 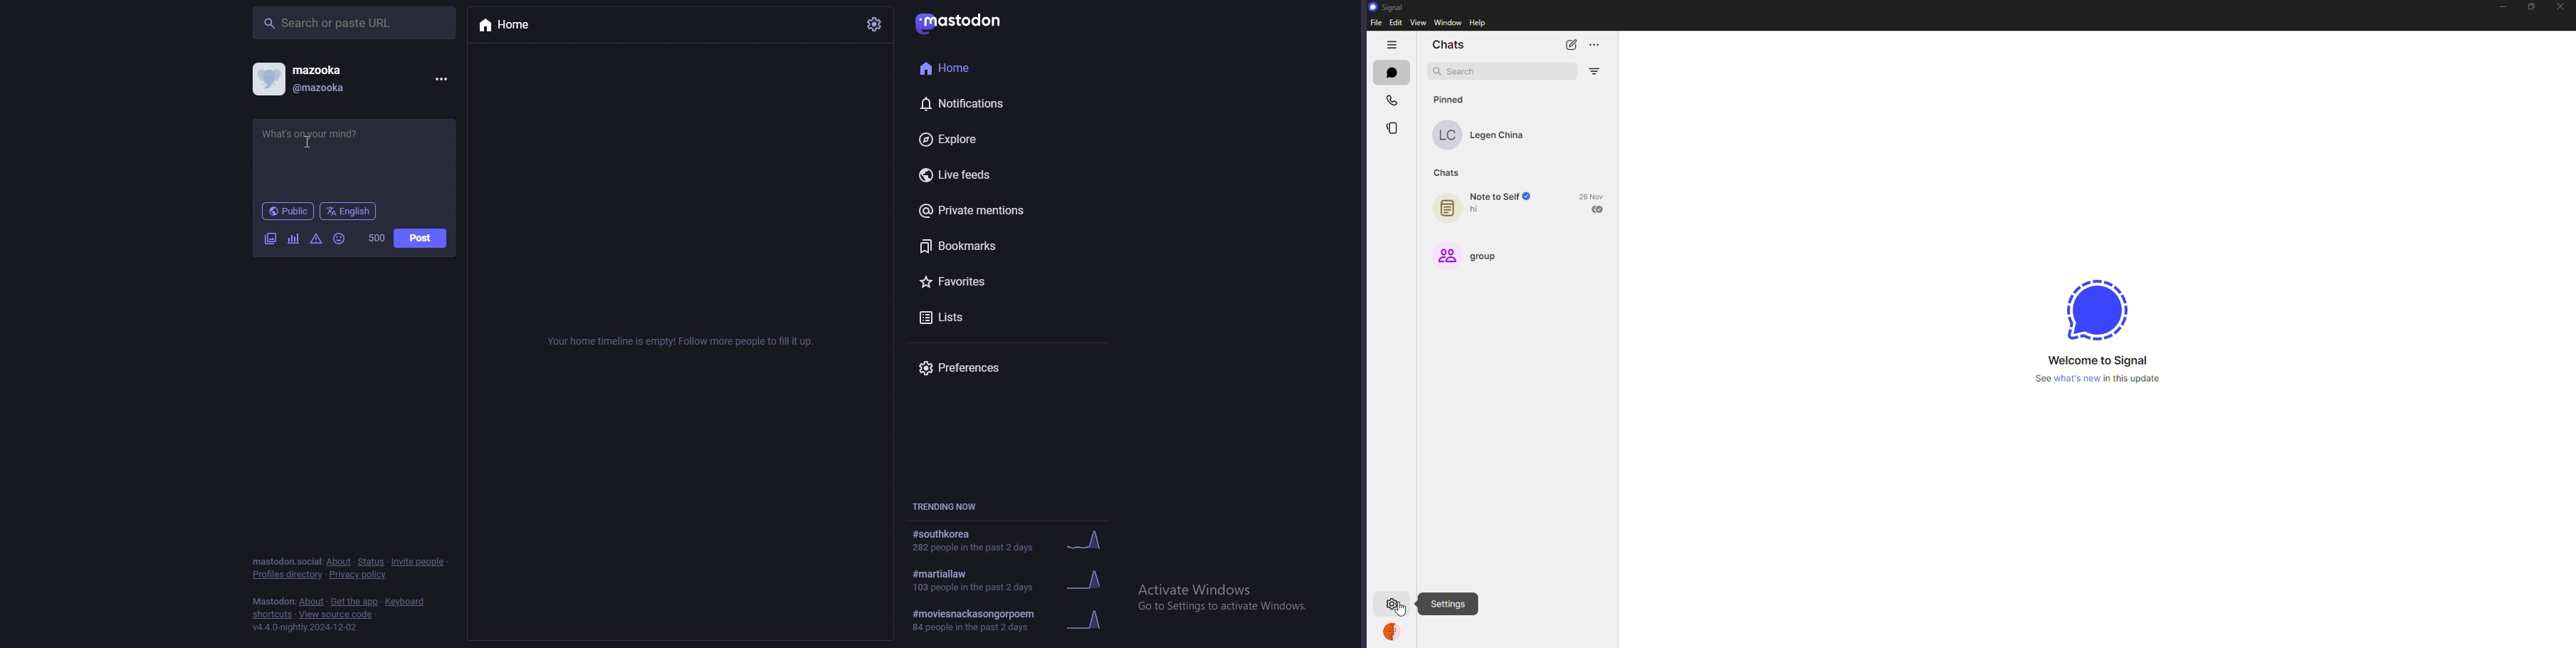 What do you see at coordinates (1391, 72) in the screenshot?
I see `chats` at bounding box center [1391, 72].